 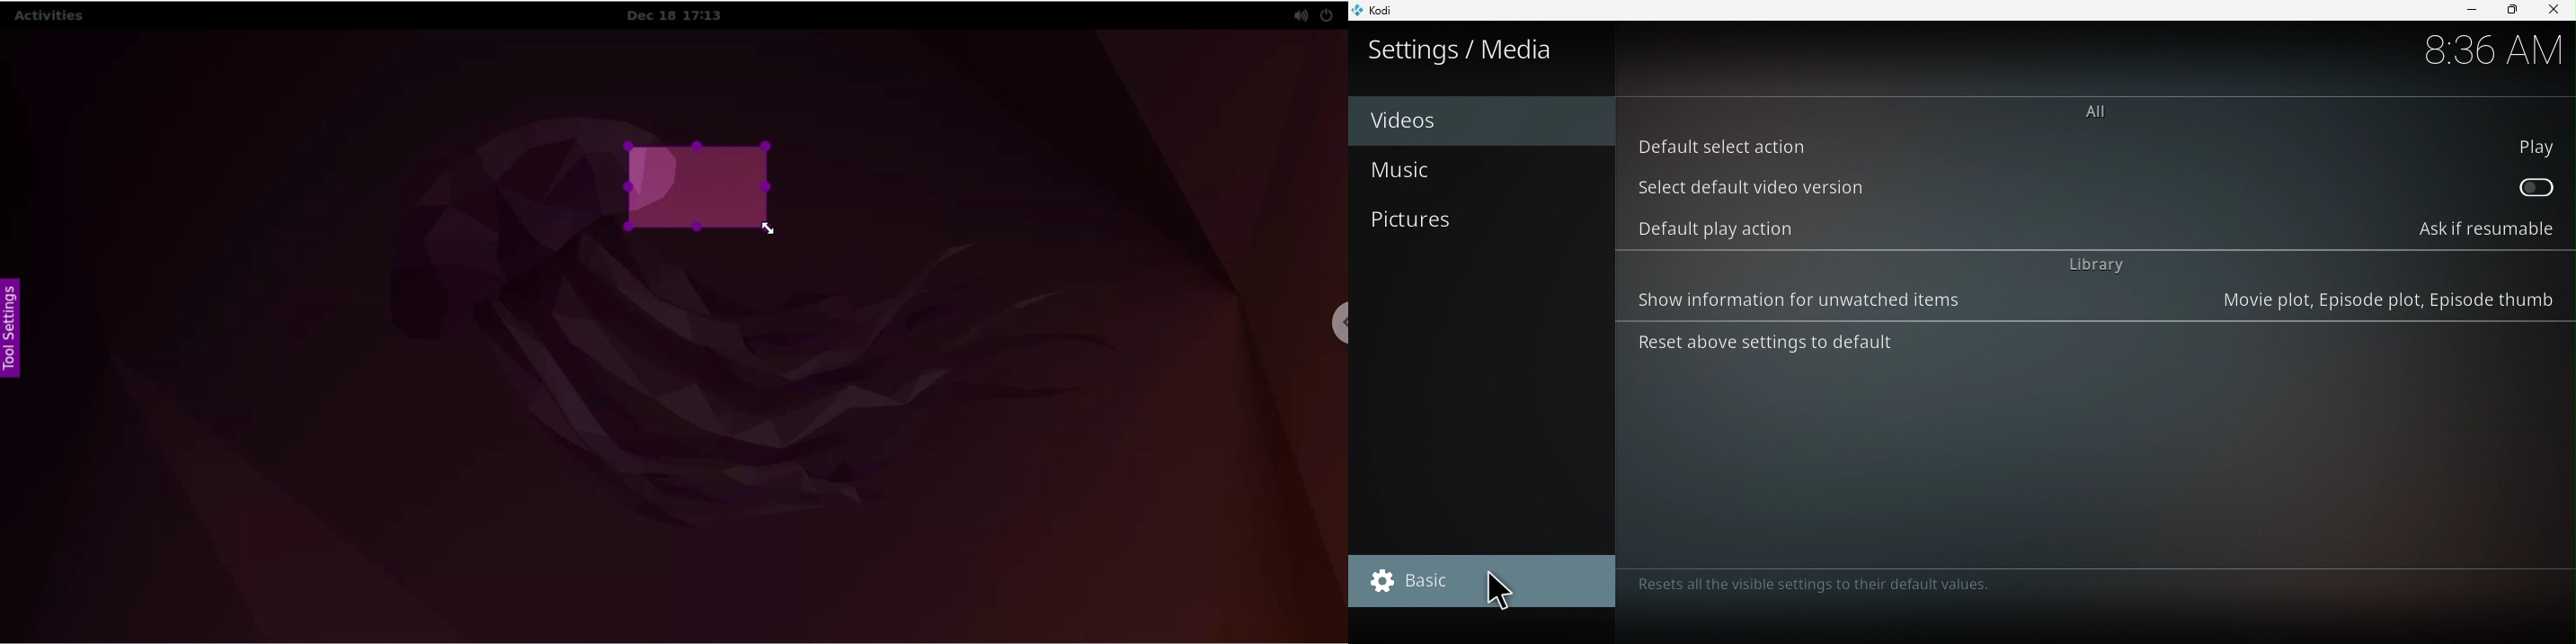 I want to click on cursor, so click(x=1501, y=591).